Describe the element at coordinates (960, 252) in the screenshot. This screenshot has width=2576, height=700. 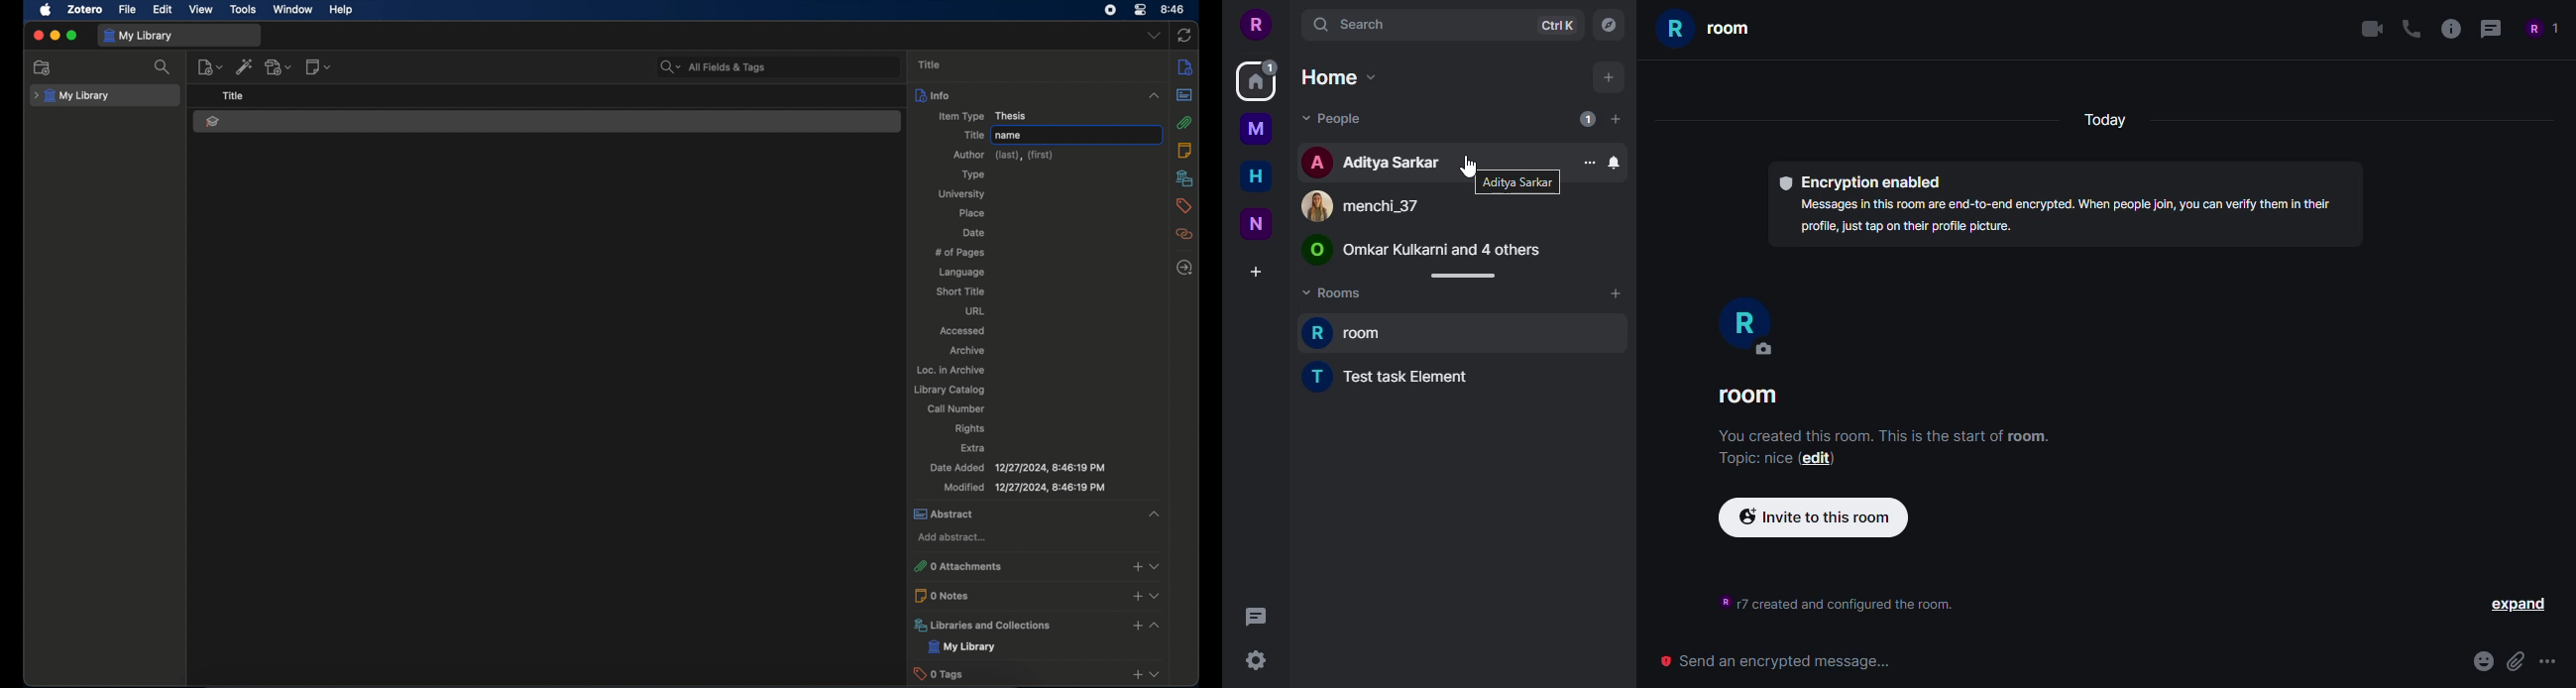
I see `no of pages` at that location.